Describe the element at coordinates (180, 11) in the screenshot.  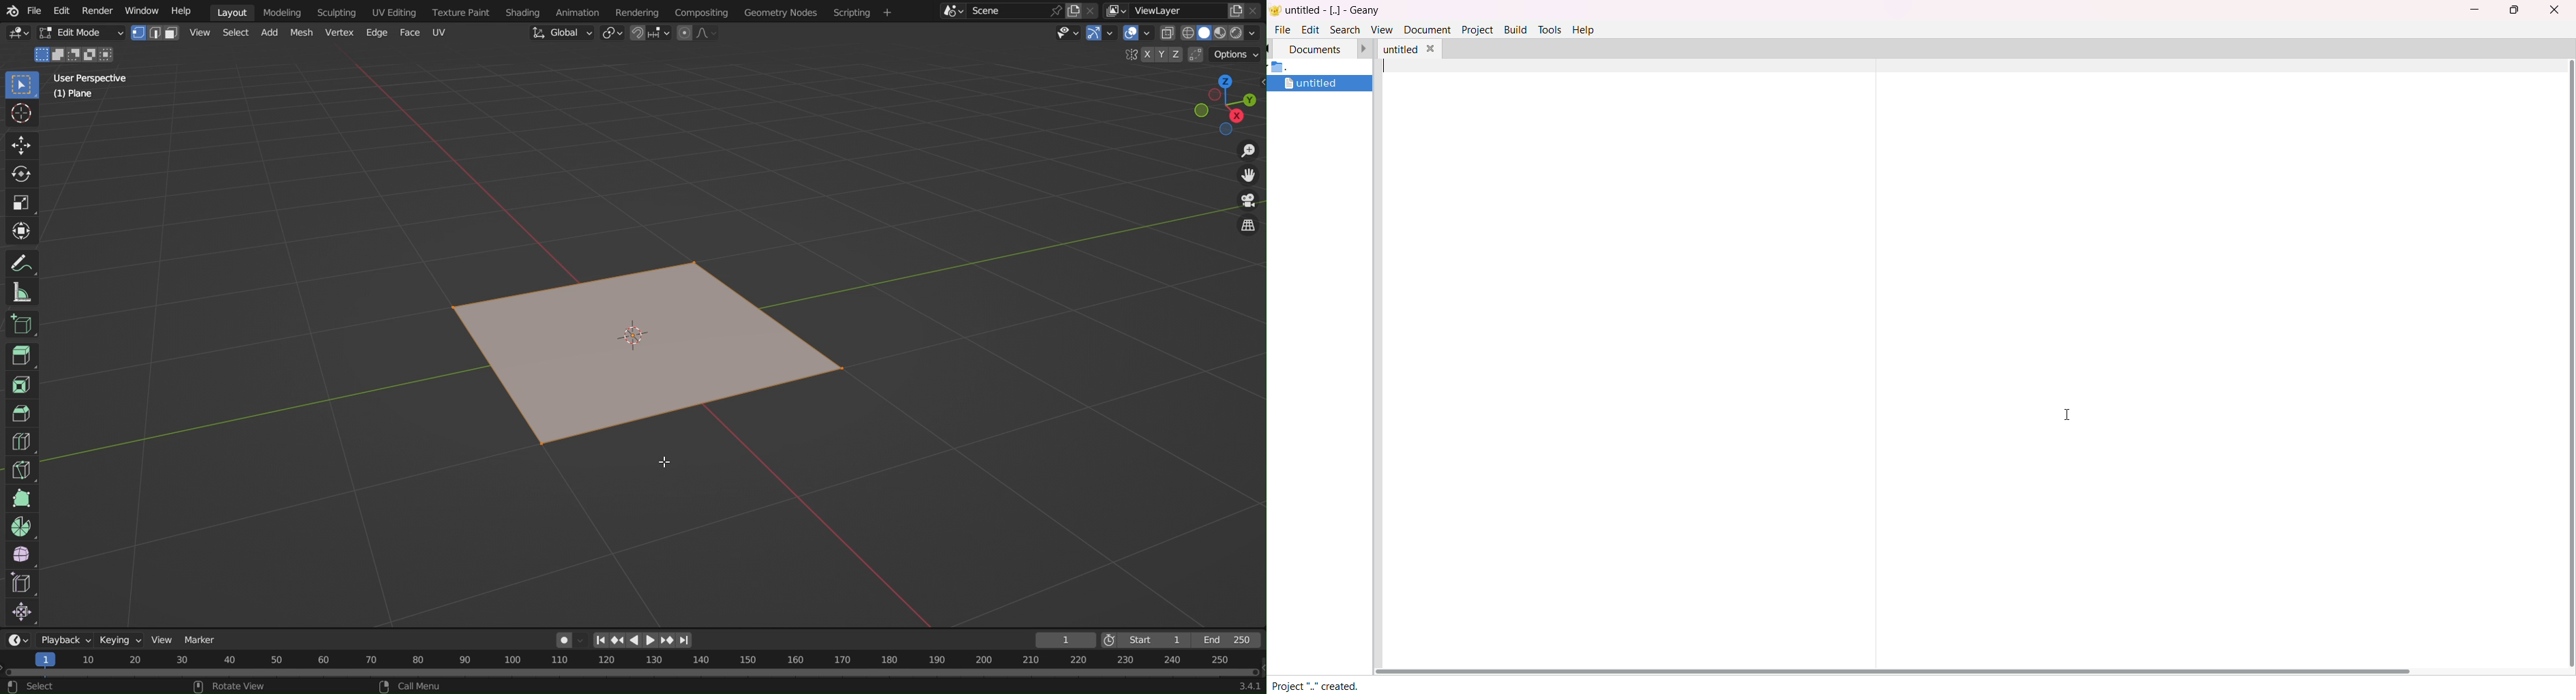
I see `Help` at that location.